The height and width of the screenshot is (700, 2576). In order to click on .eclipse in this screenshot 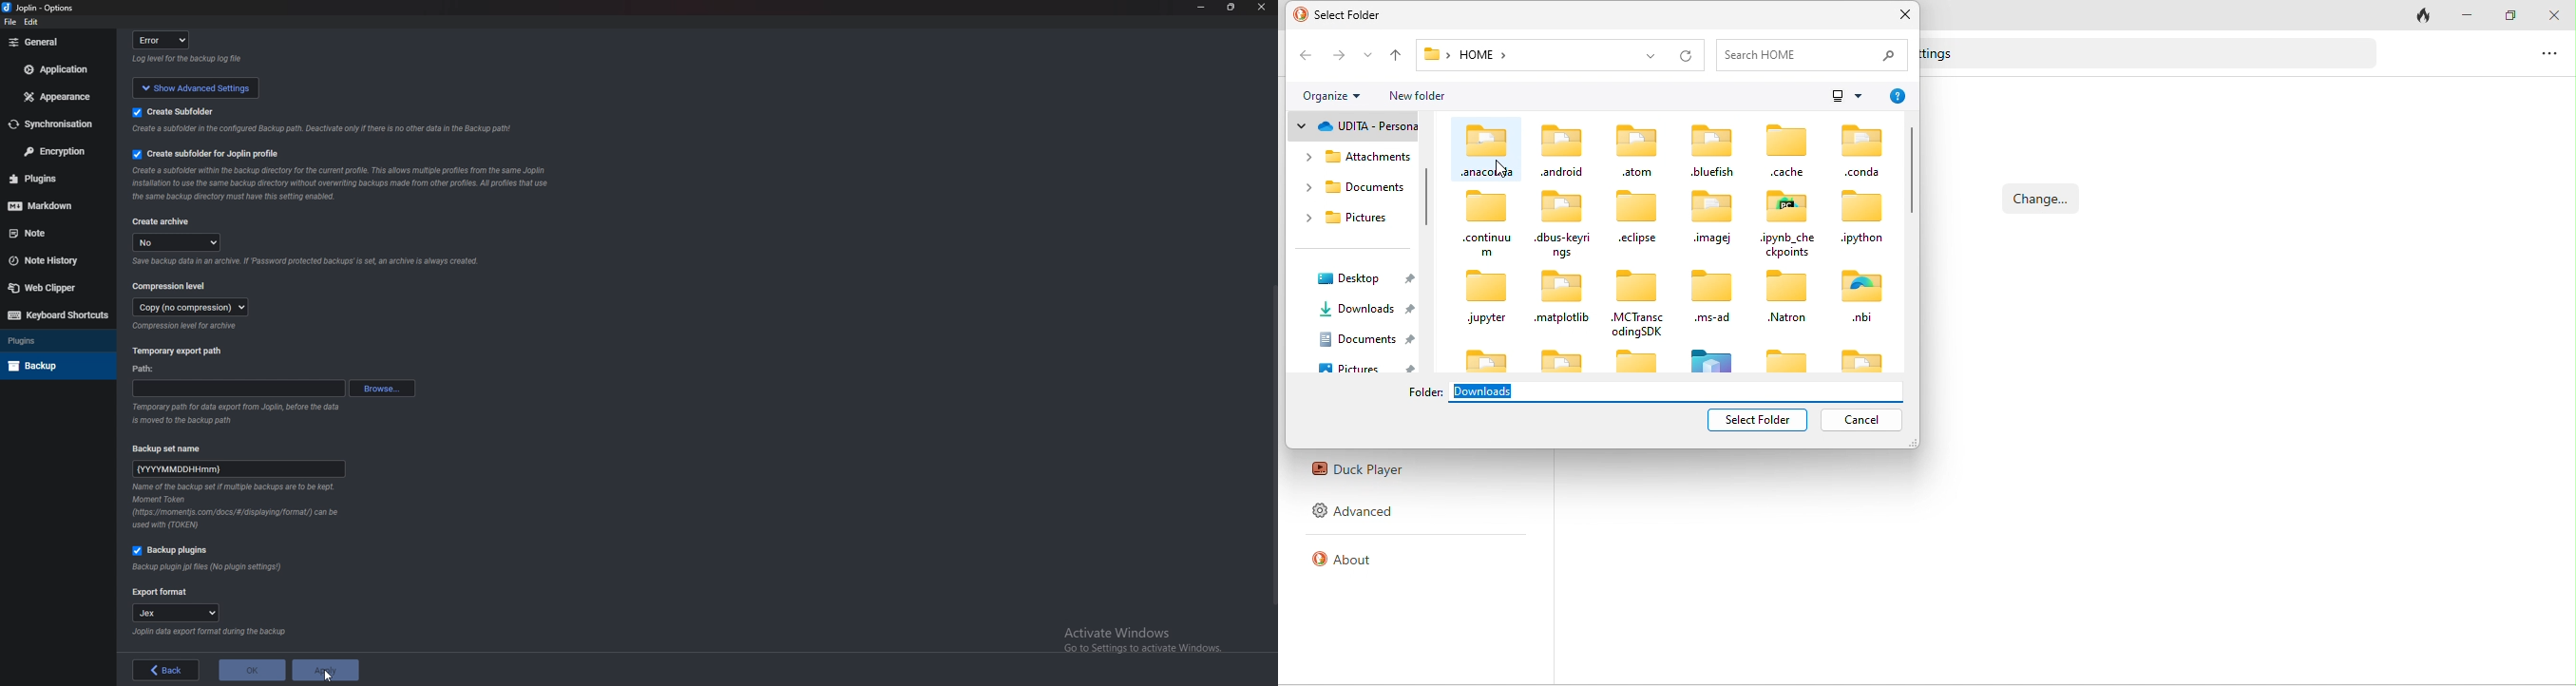, I will do `click(1644, 217)`.